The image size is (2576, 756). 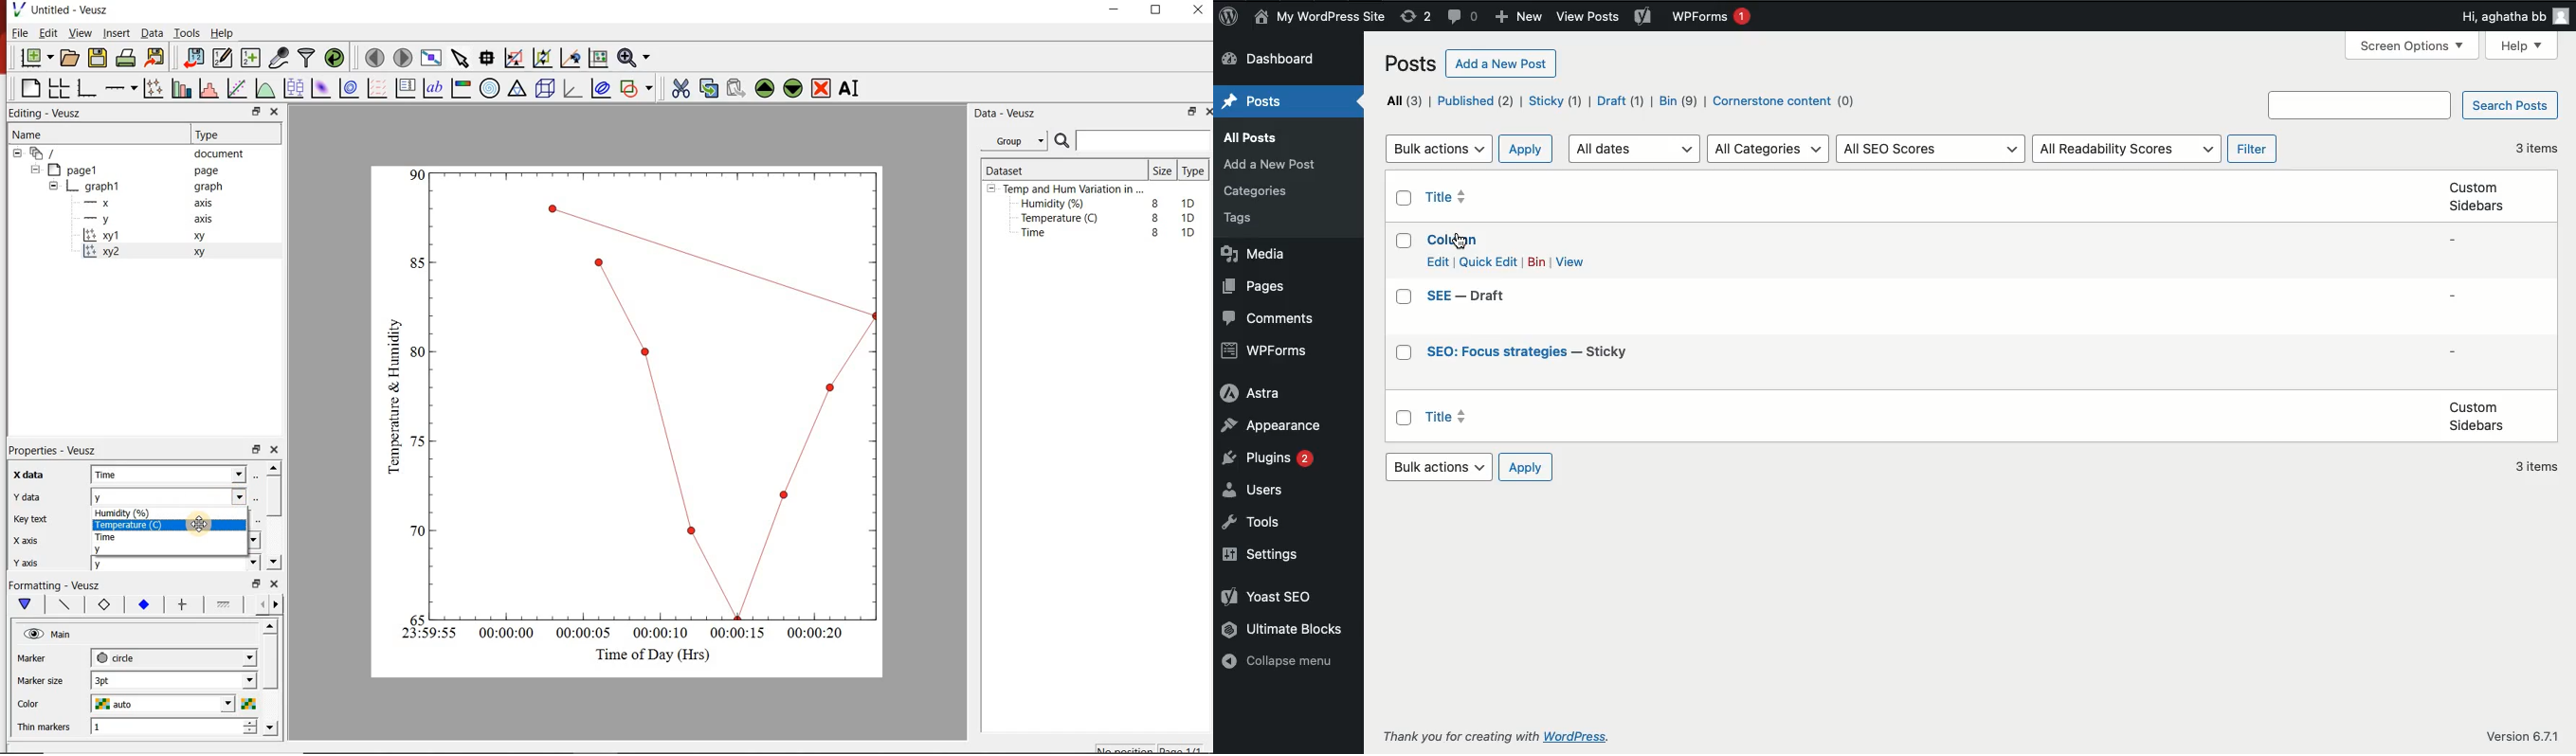 What do you see at coordinates (1645, 17) in the screenshot?
I see `Yoast` at bounding box center [1645, 17].